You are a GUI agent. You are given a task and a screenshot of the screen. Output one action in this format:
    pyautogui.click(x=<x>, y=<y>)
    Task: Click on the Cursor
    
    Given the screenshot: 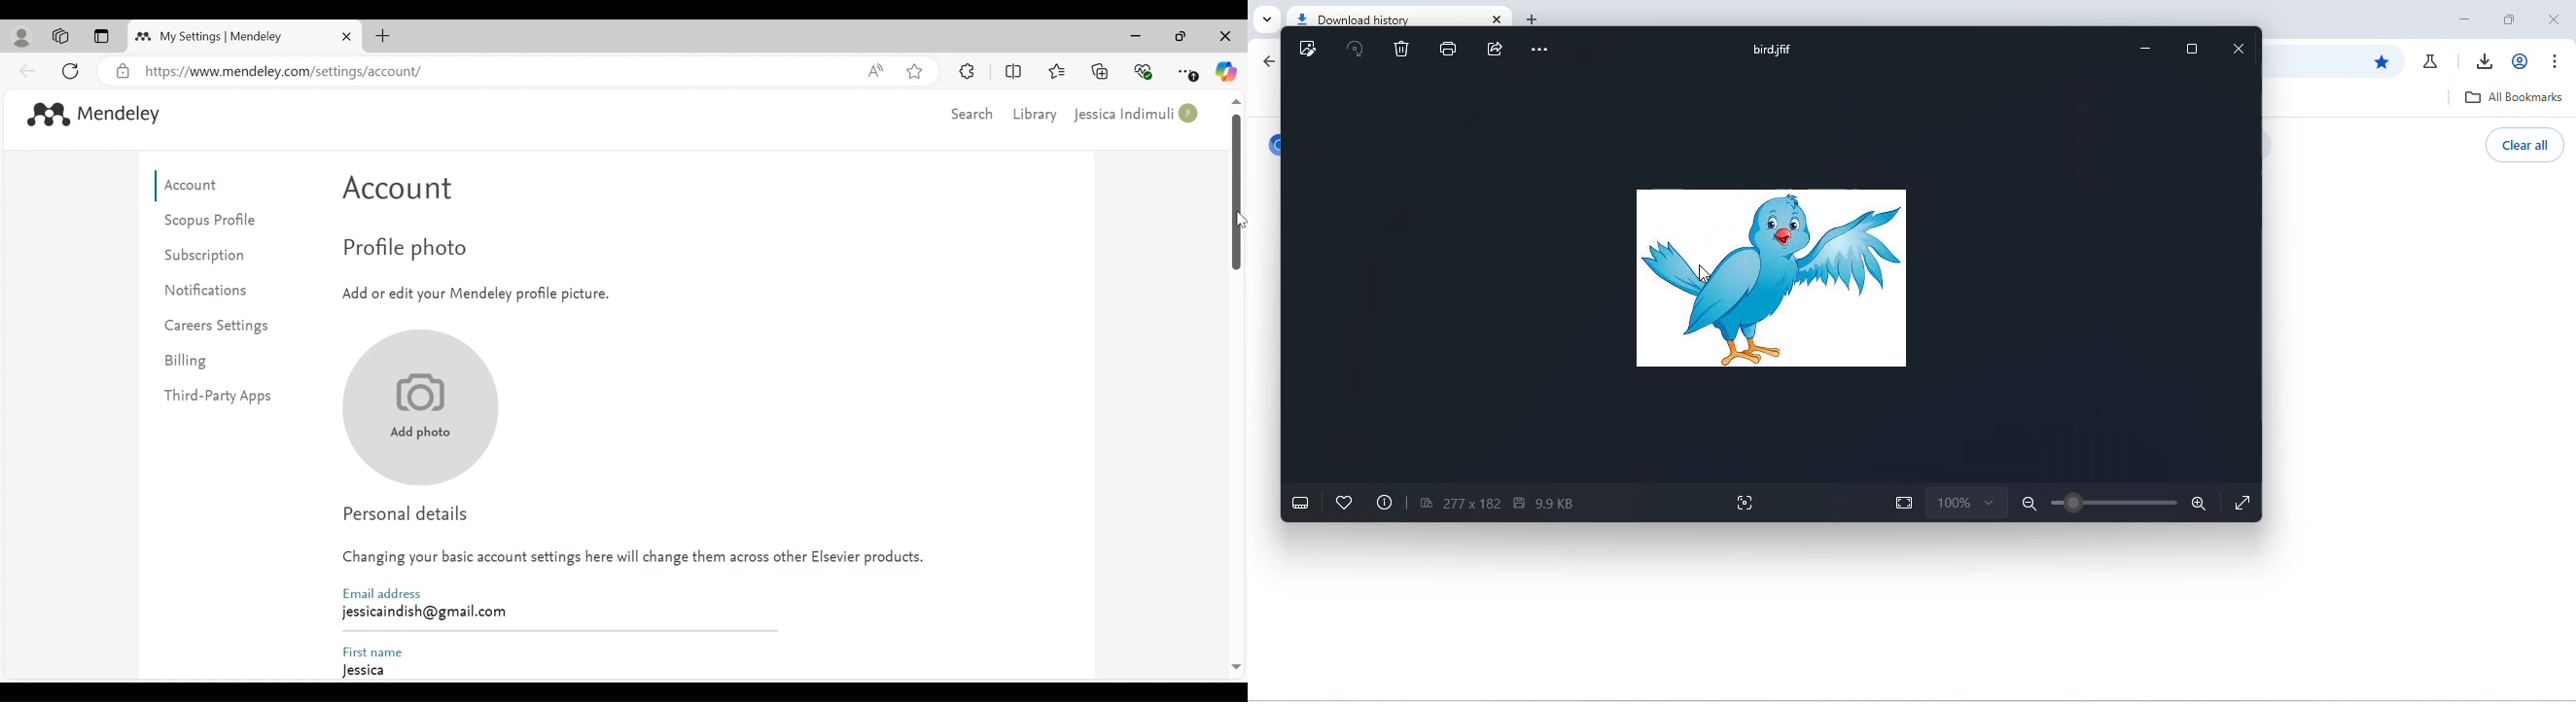 What is the action you would take?
    pyautogui.click(x=1240, y=220)
    